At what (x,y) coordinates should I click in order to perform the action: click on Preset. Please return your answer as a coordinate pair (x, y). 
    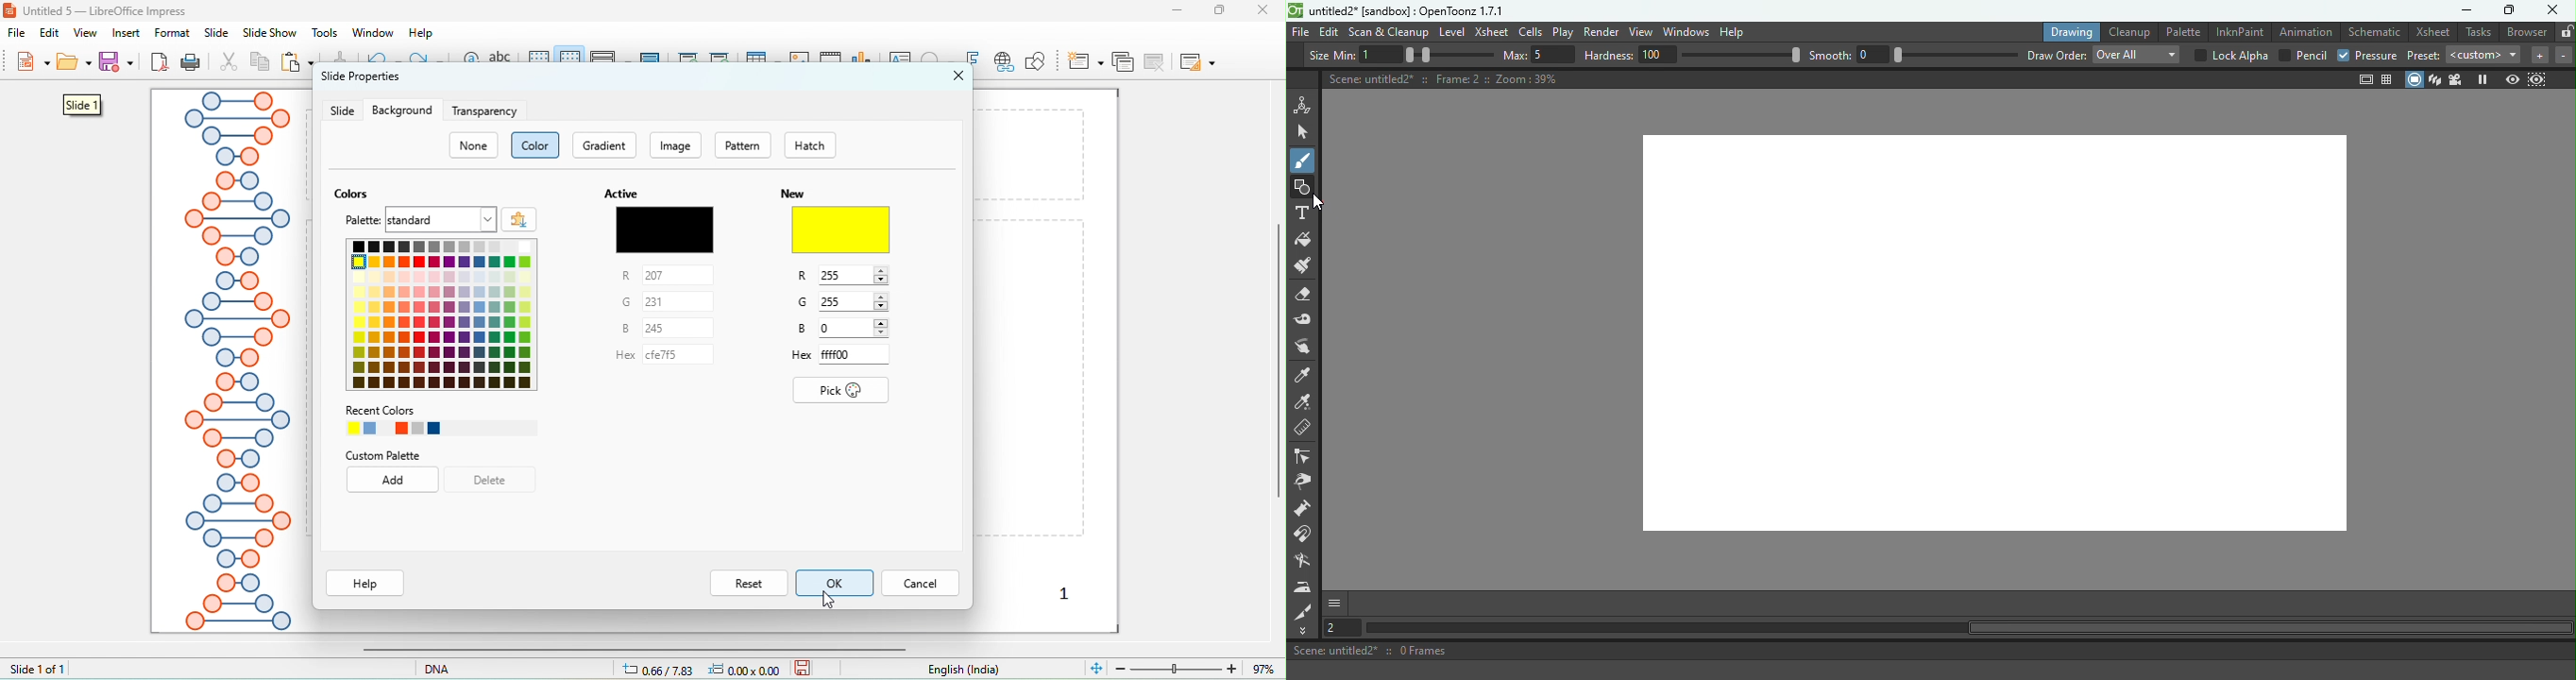
    Looking at the image, I should click on (2489, 56).